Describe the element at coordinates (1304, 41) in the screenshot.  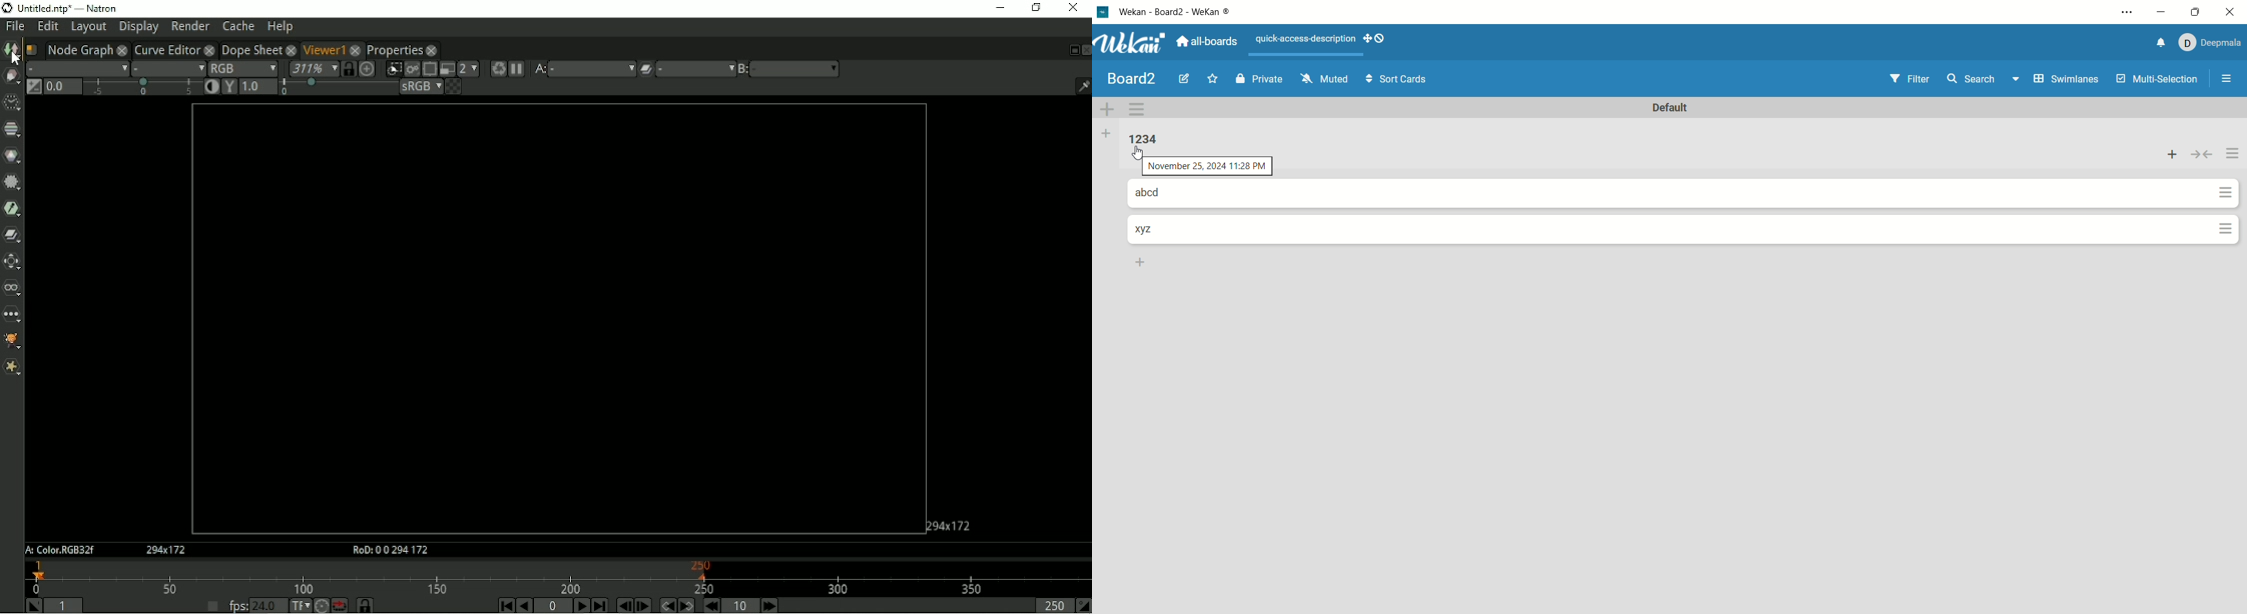
I see `text` at that location.